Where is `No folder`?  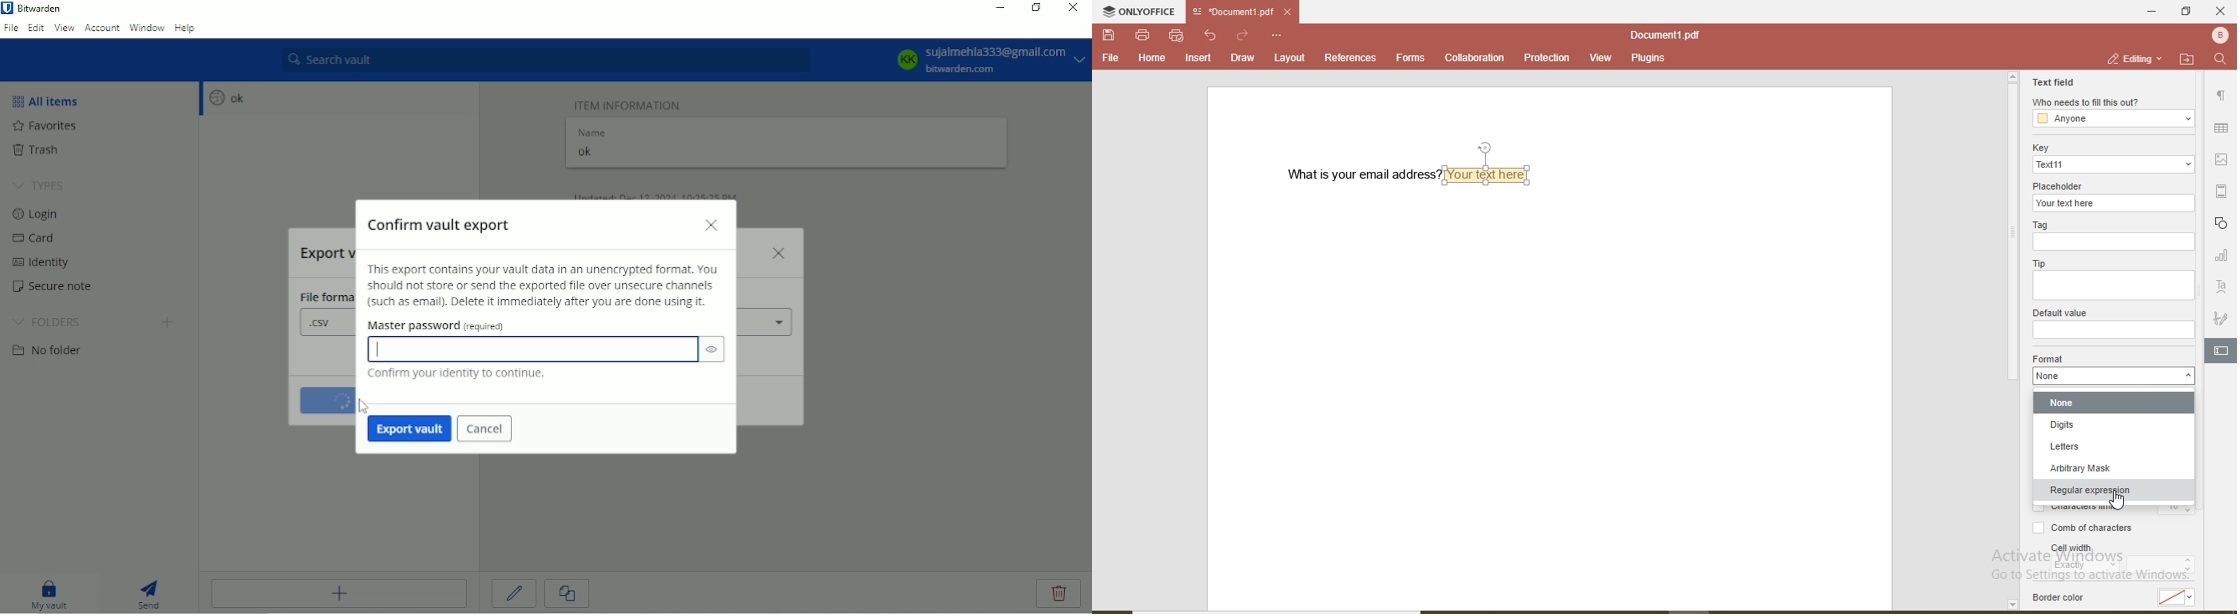 No folder is located at coordinates (52, 352).